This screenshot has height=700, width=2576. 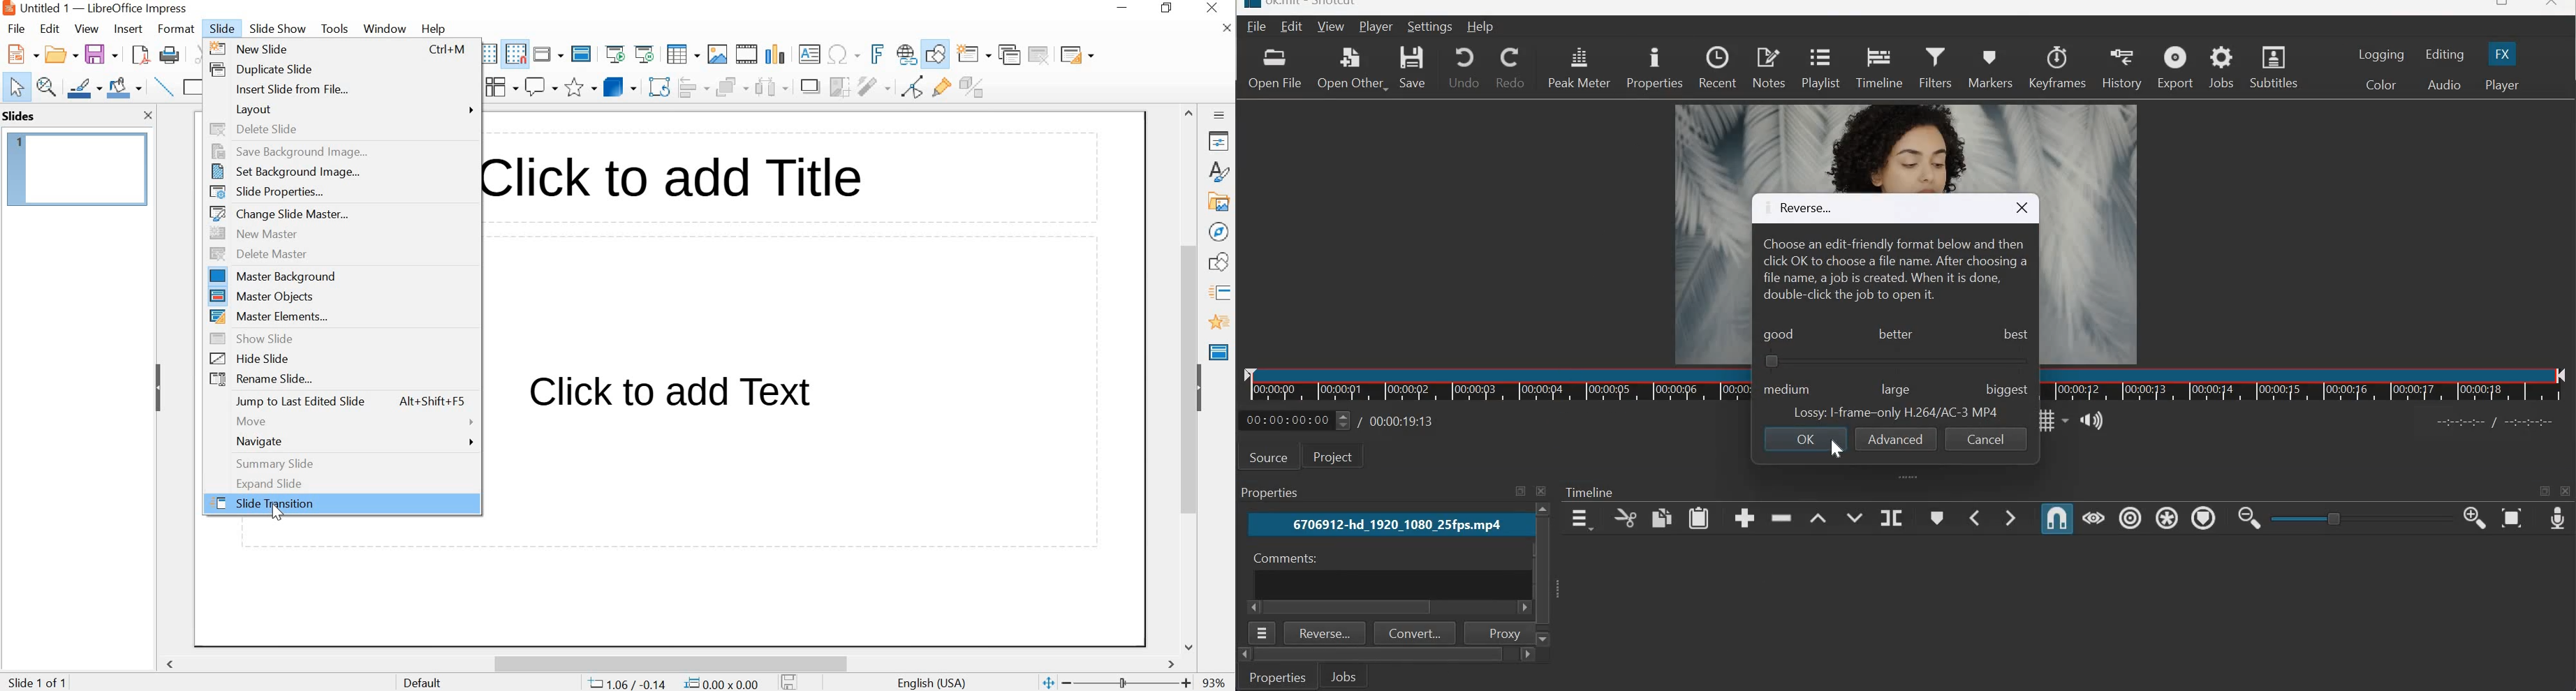 I want to click on Overwrite, so click(x=1853, y=515).